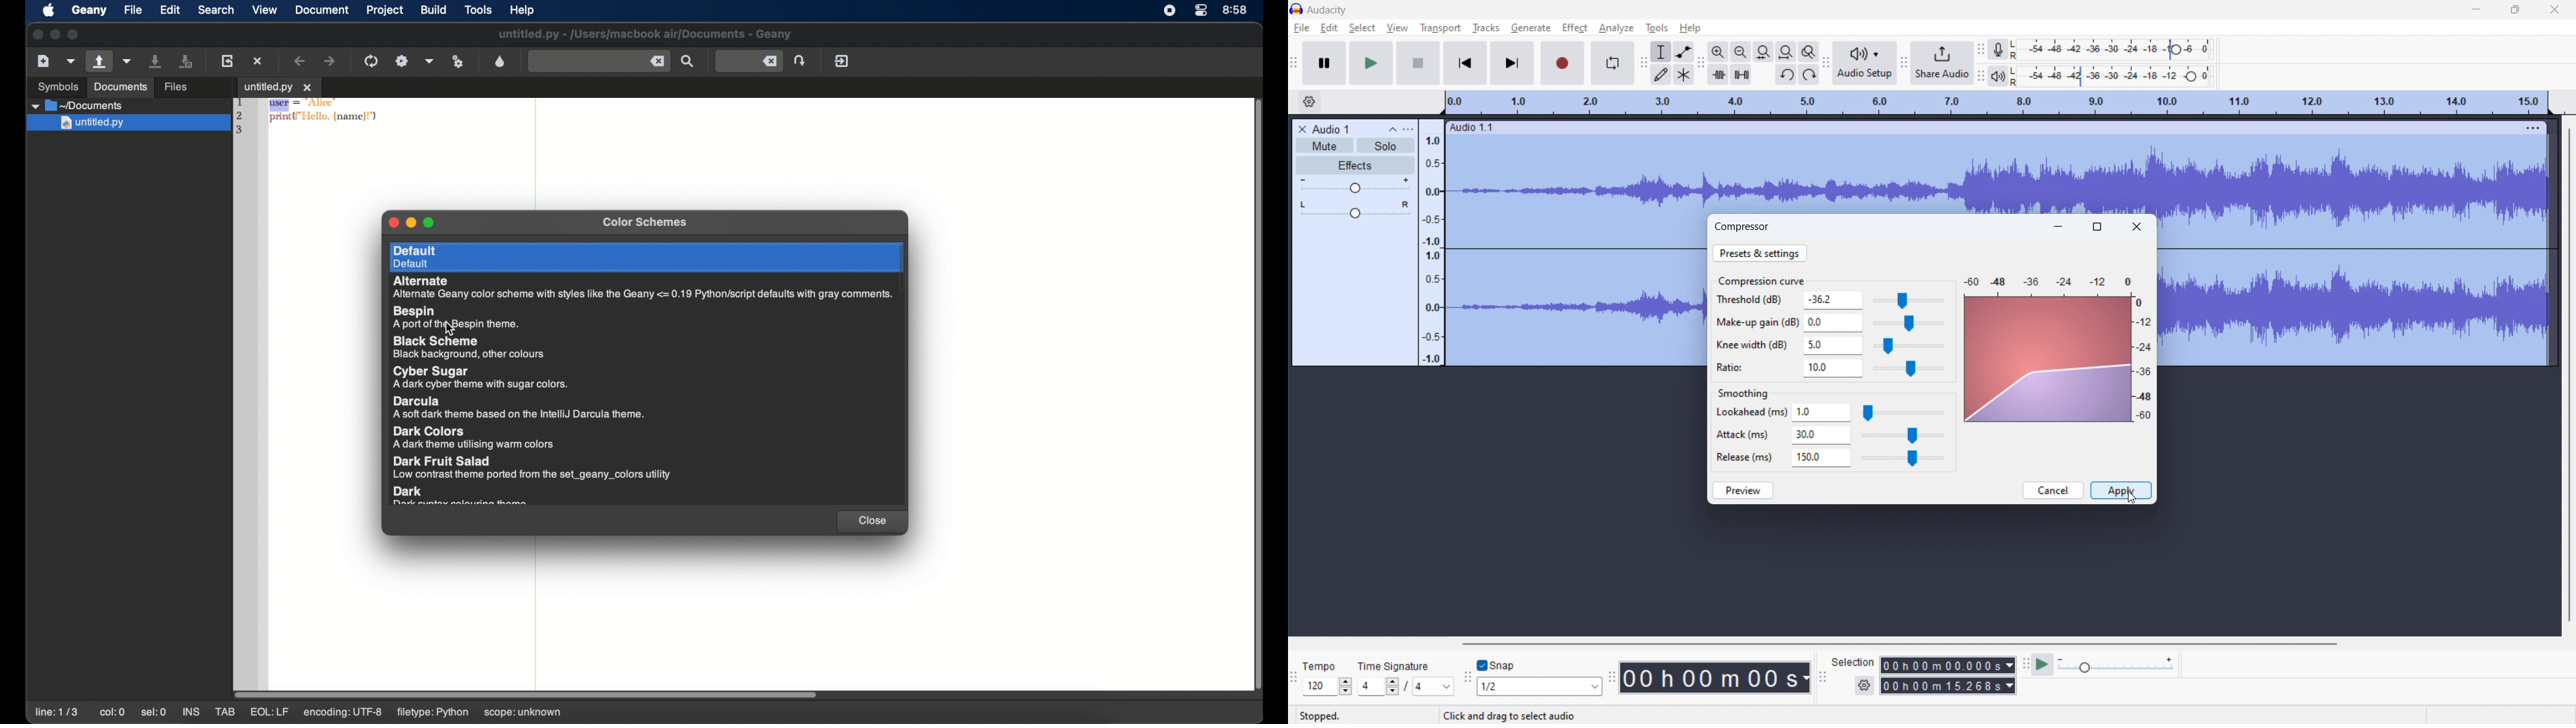  What do you see at coordinates (2043, 278) in the screenshot?
I see `-60 -48 -36 24 -12 0 (Curve x-axis)` at bounding box center [2043, 278].